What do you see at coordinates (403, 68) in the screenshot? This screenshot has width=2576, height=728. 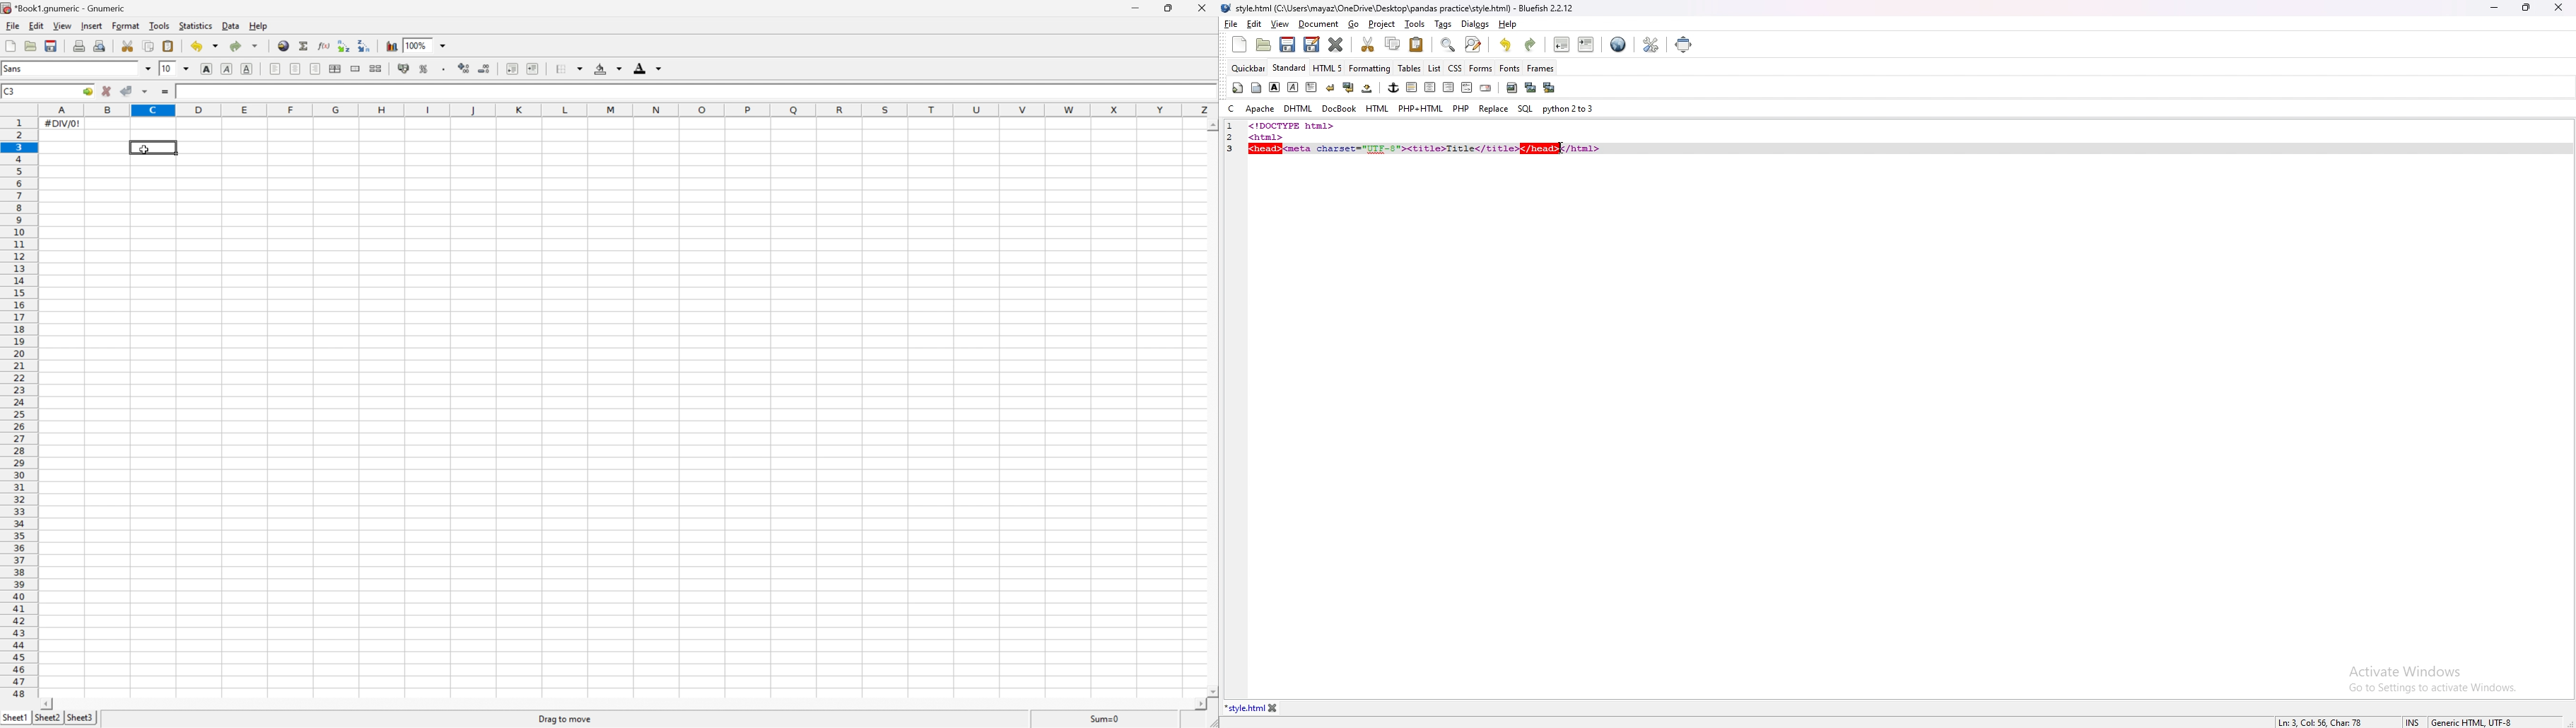 I see `Format the selection as accounting` at bounding box center [403, 68].